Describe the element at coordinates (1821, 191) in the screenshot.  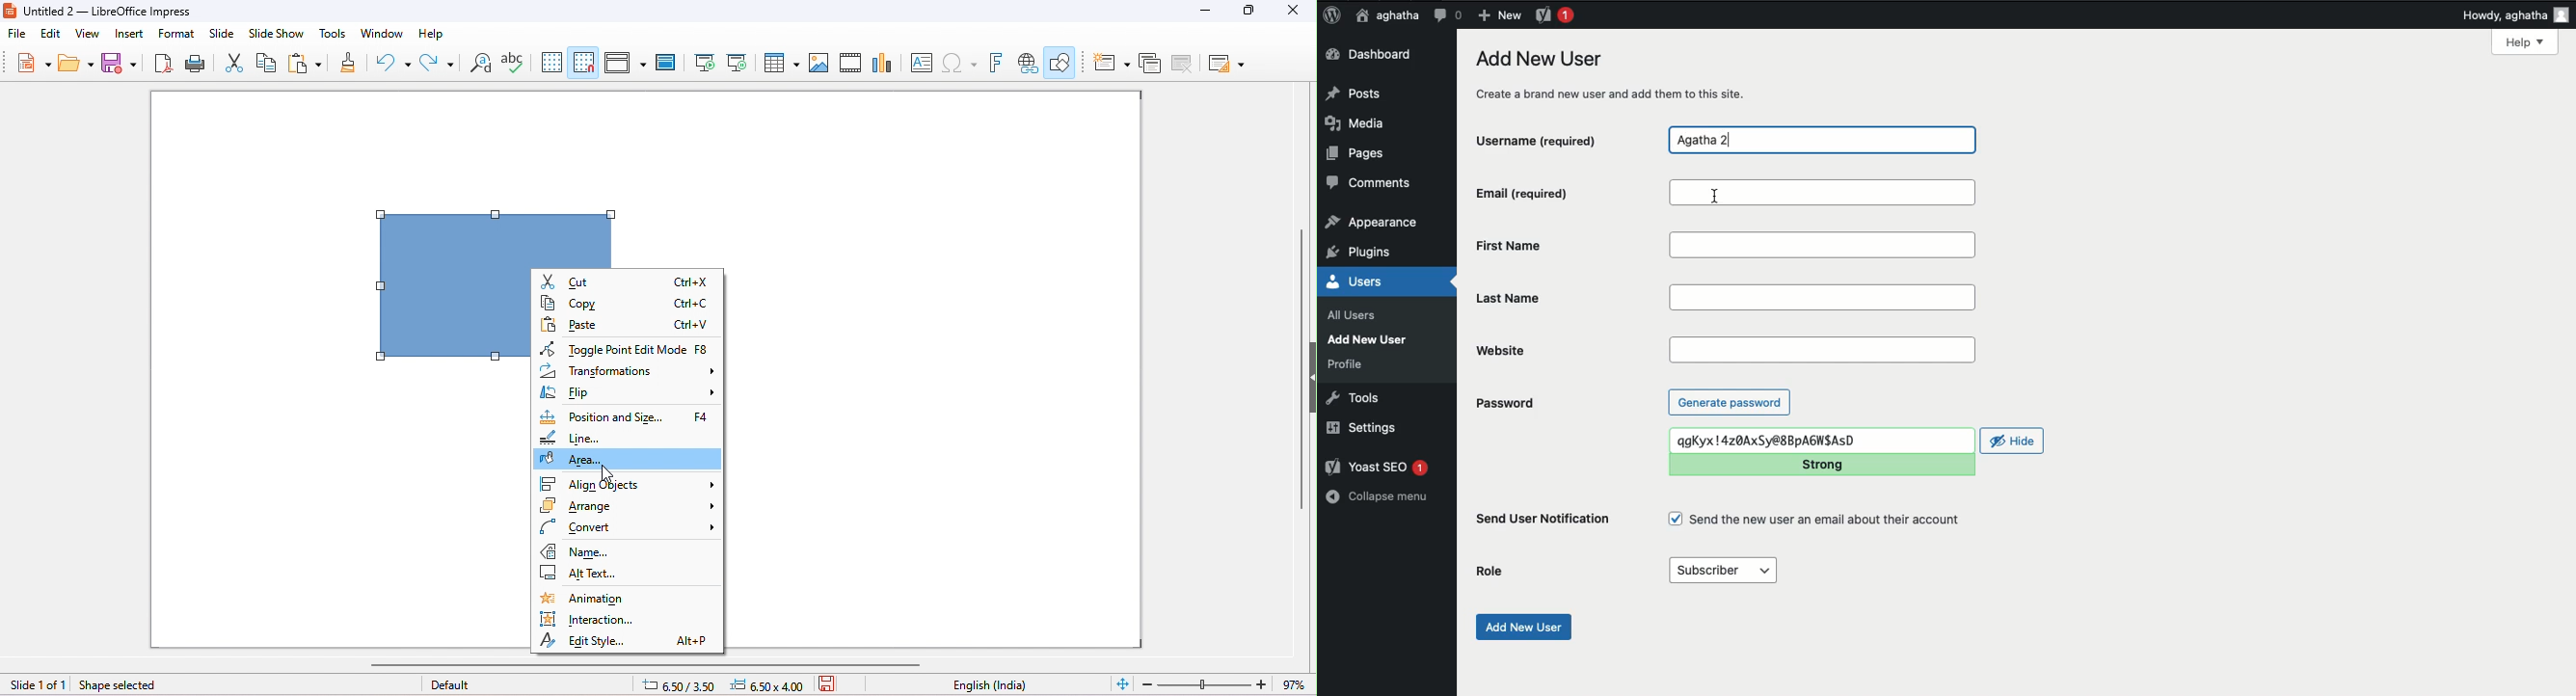
I see `Email` at that location.